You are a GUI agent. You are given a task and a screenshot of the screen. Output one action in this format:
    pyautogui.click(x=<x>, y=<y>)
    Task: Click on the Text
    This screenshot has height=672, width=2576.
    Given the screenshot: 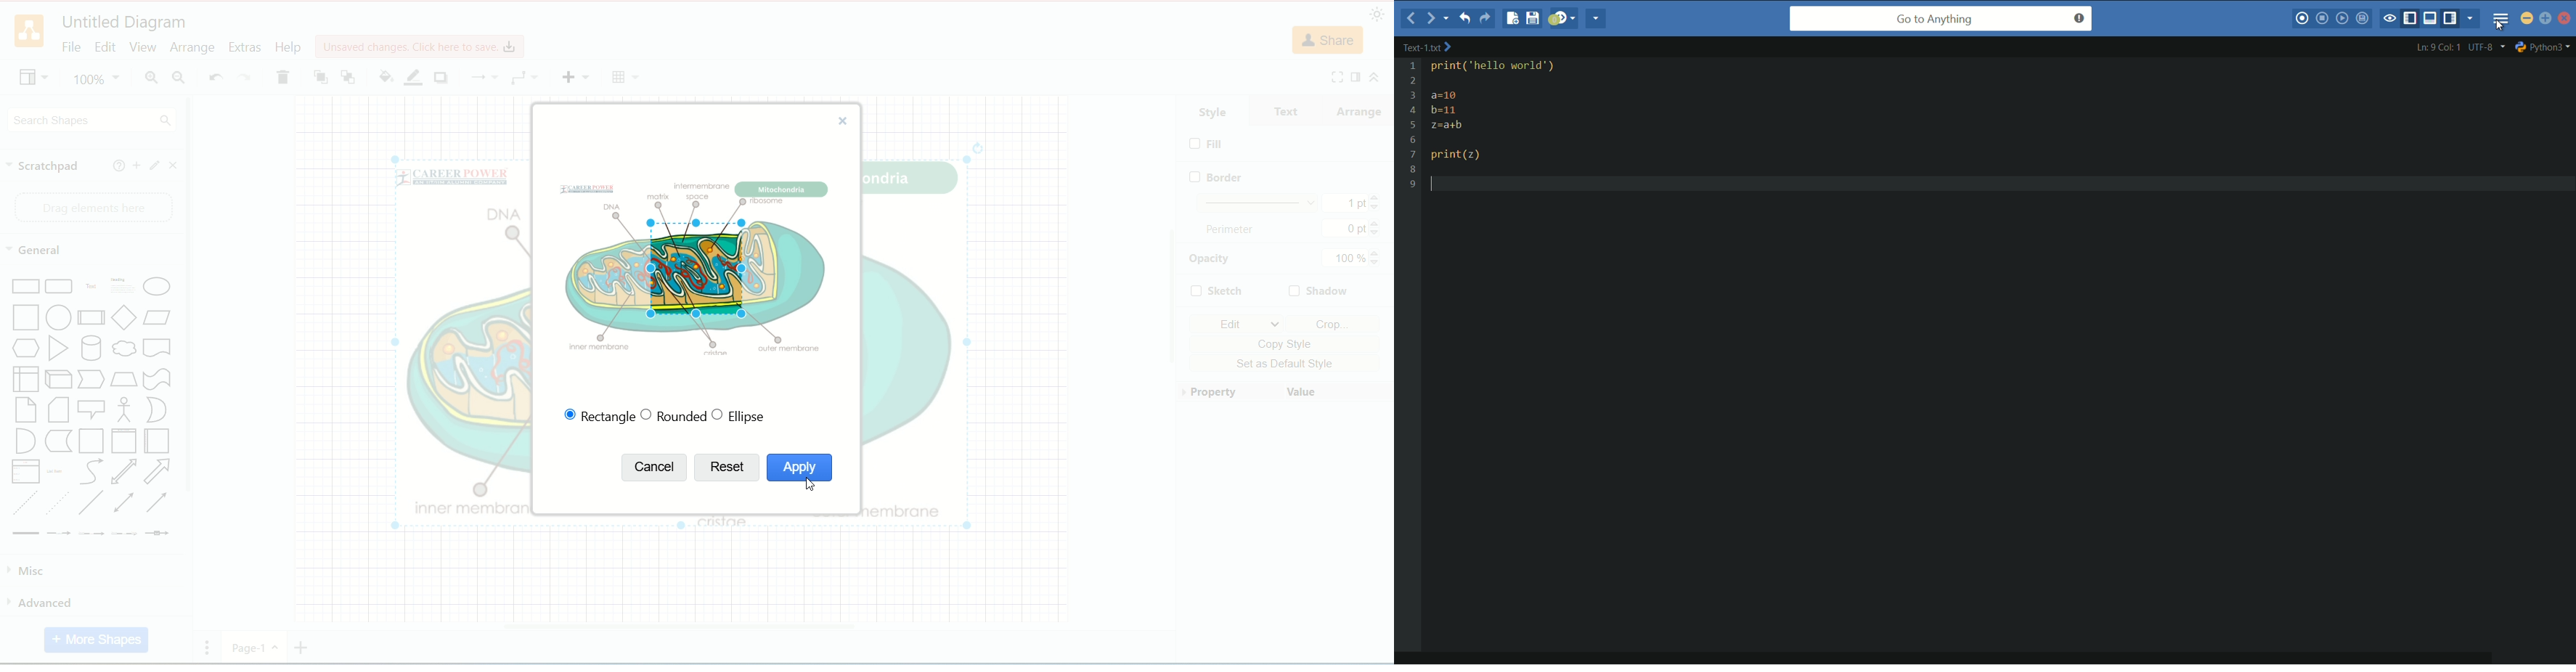 What is the action you would take?
    pyautogui.click(x=91, y=287)
    